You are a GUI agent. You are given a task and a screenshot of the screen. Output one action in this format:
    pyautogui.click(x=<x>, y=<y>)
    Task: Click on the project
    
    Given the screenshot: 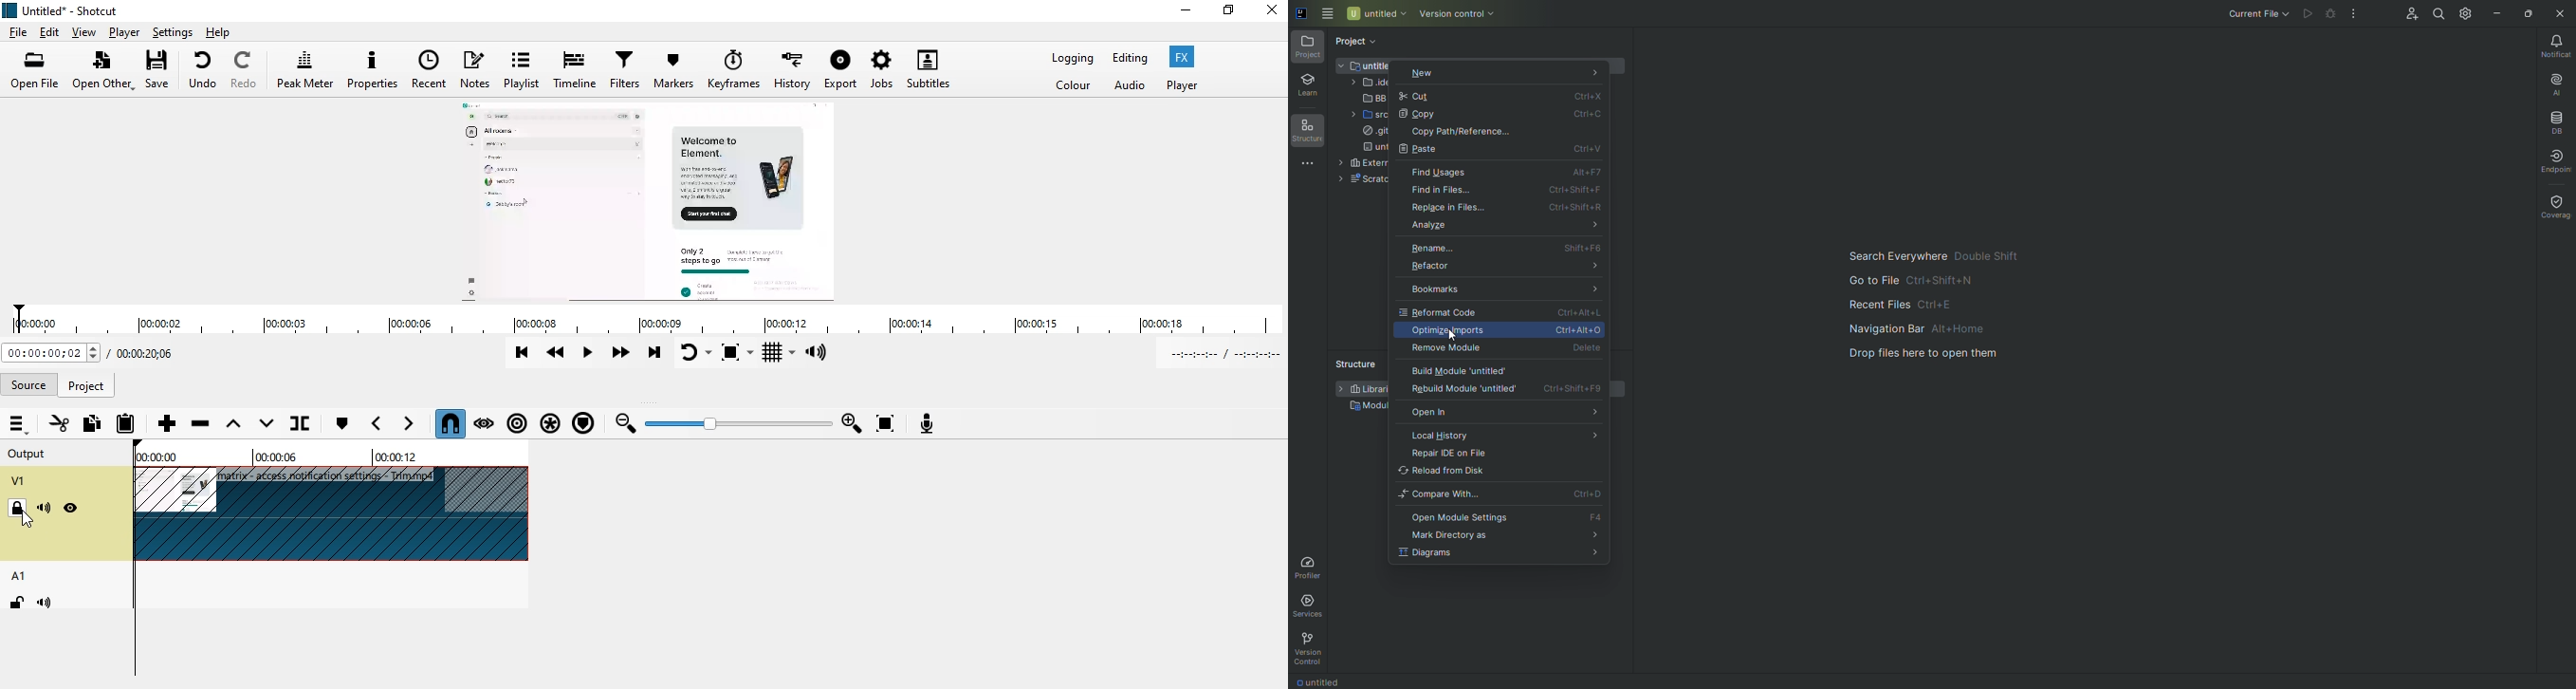 What is the action you would take?
    pyautogui.click(x=86, y=385)
    